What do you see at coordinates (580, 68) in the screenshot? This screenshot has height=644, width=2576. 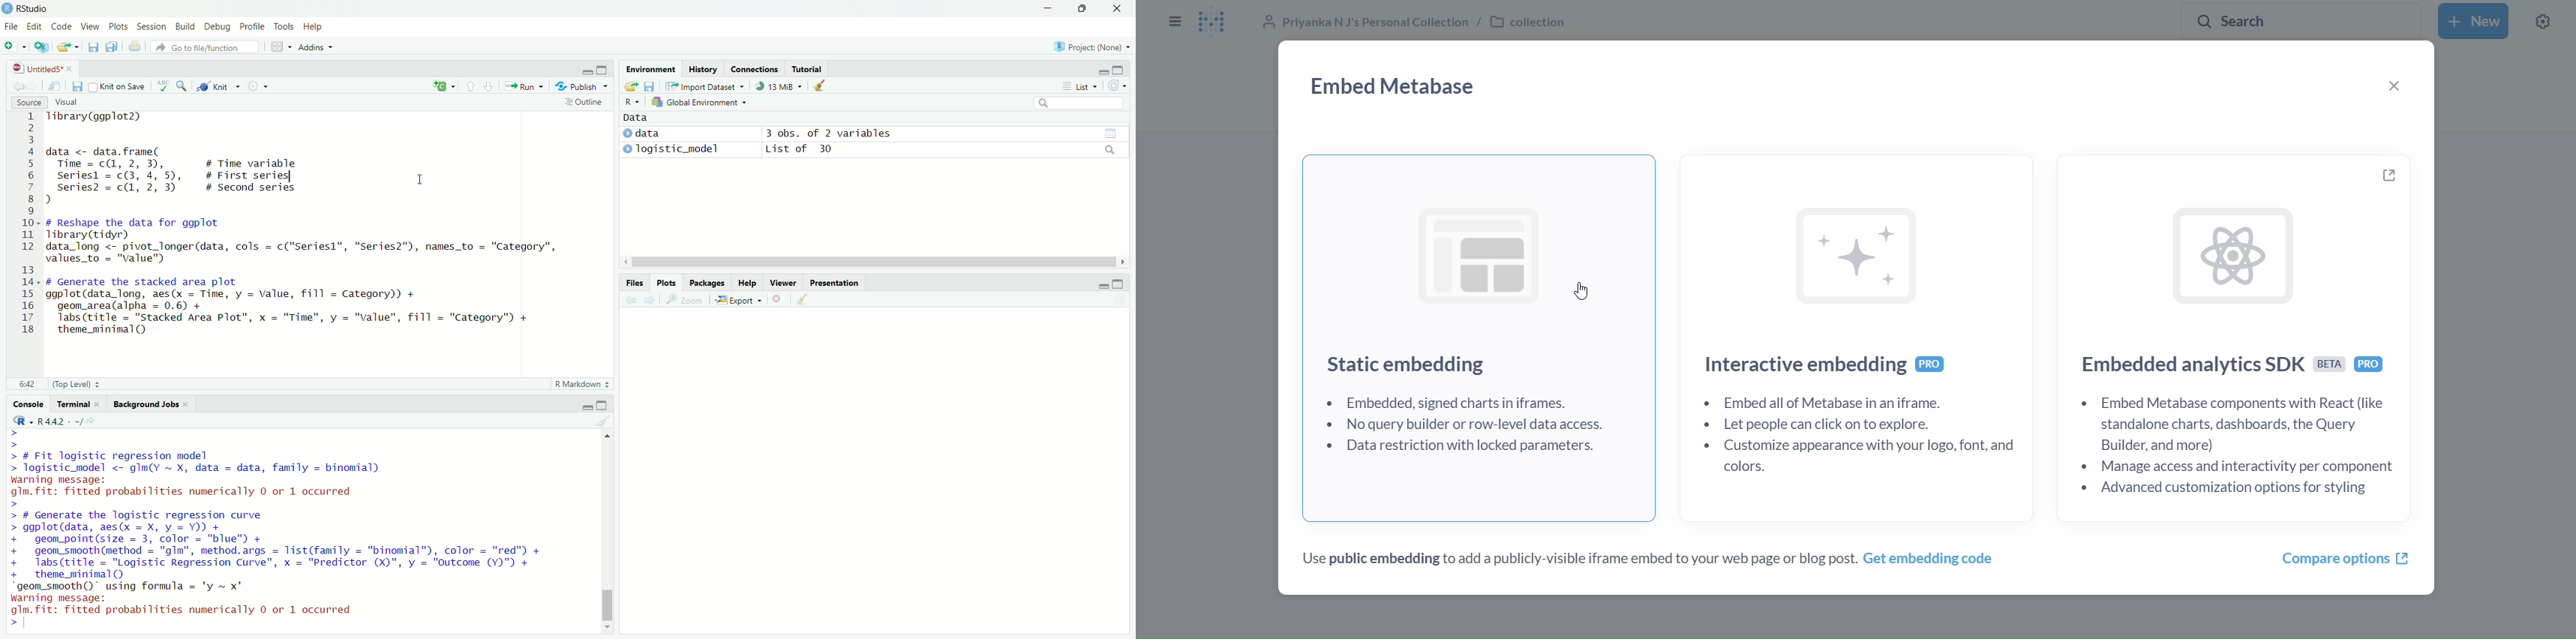 I see `minimise` at bounding box center [580, 68].